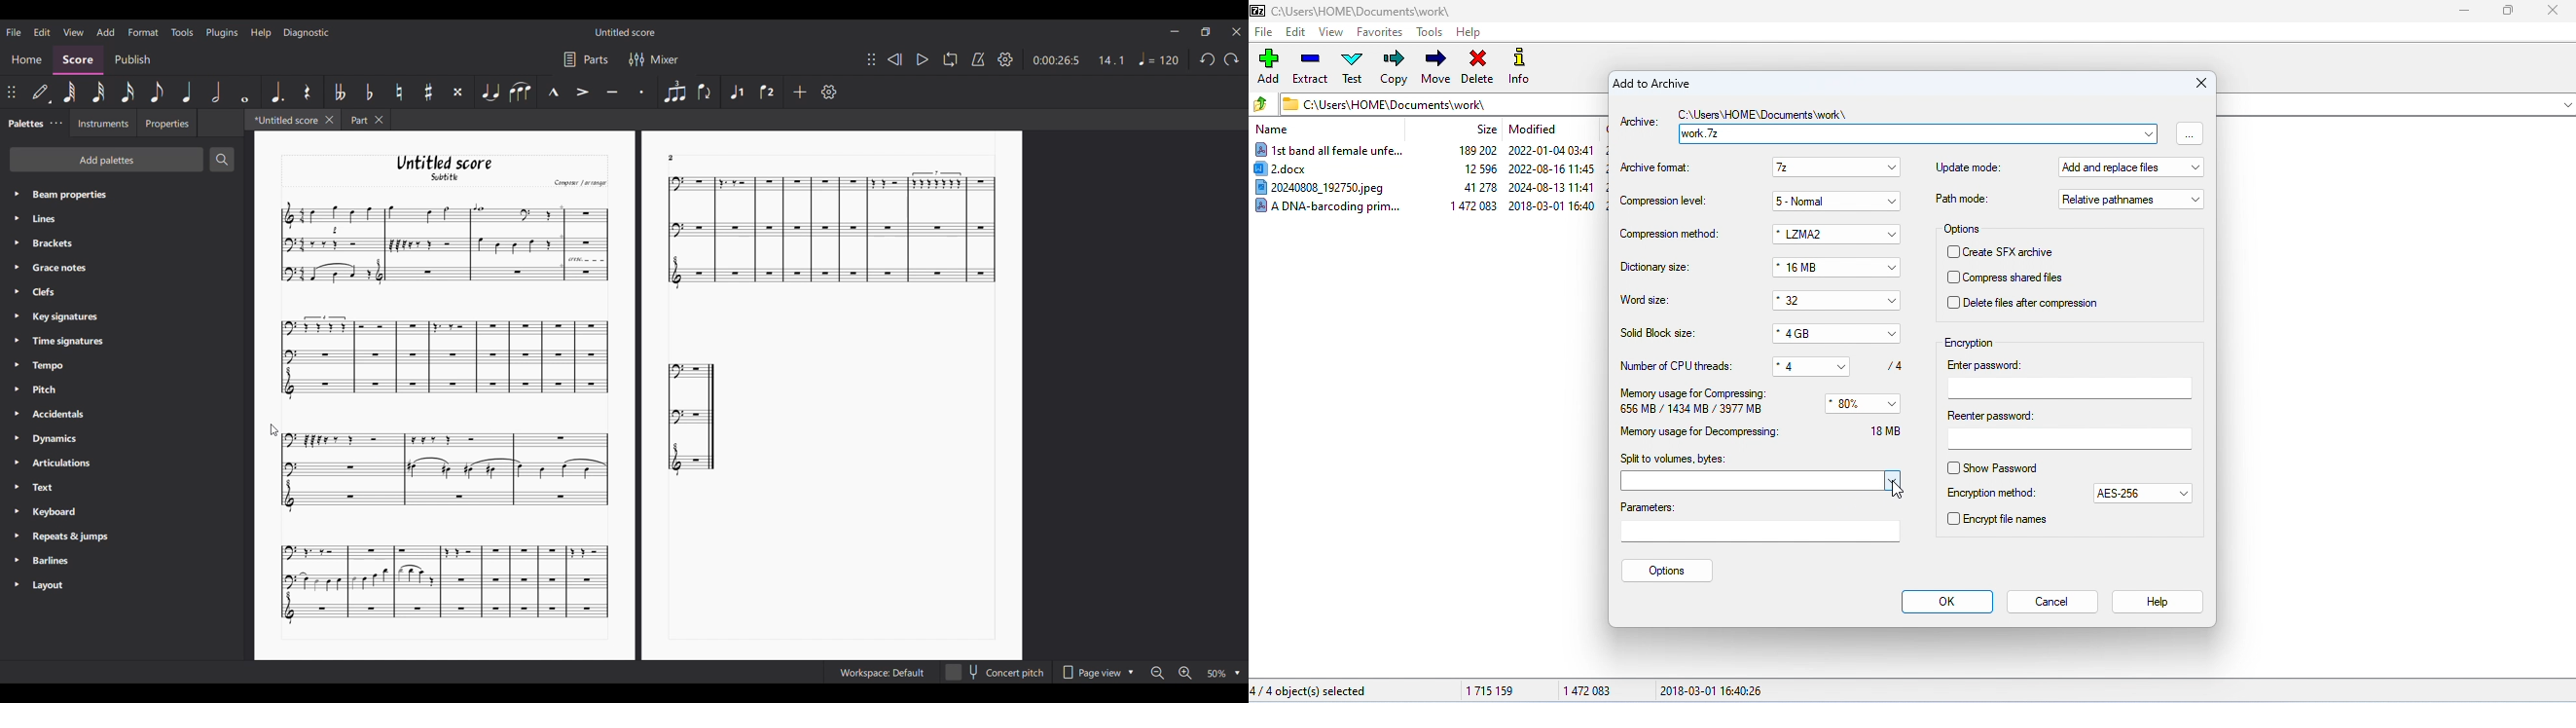  Describe the element at coordinates (1896, 491) in the screenshot. I see `cursor` at that location.